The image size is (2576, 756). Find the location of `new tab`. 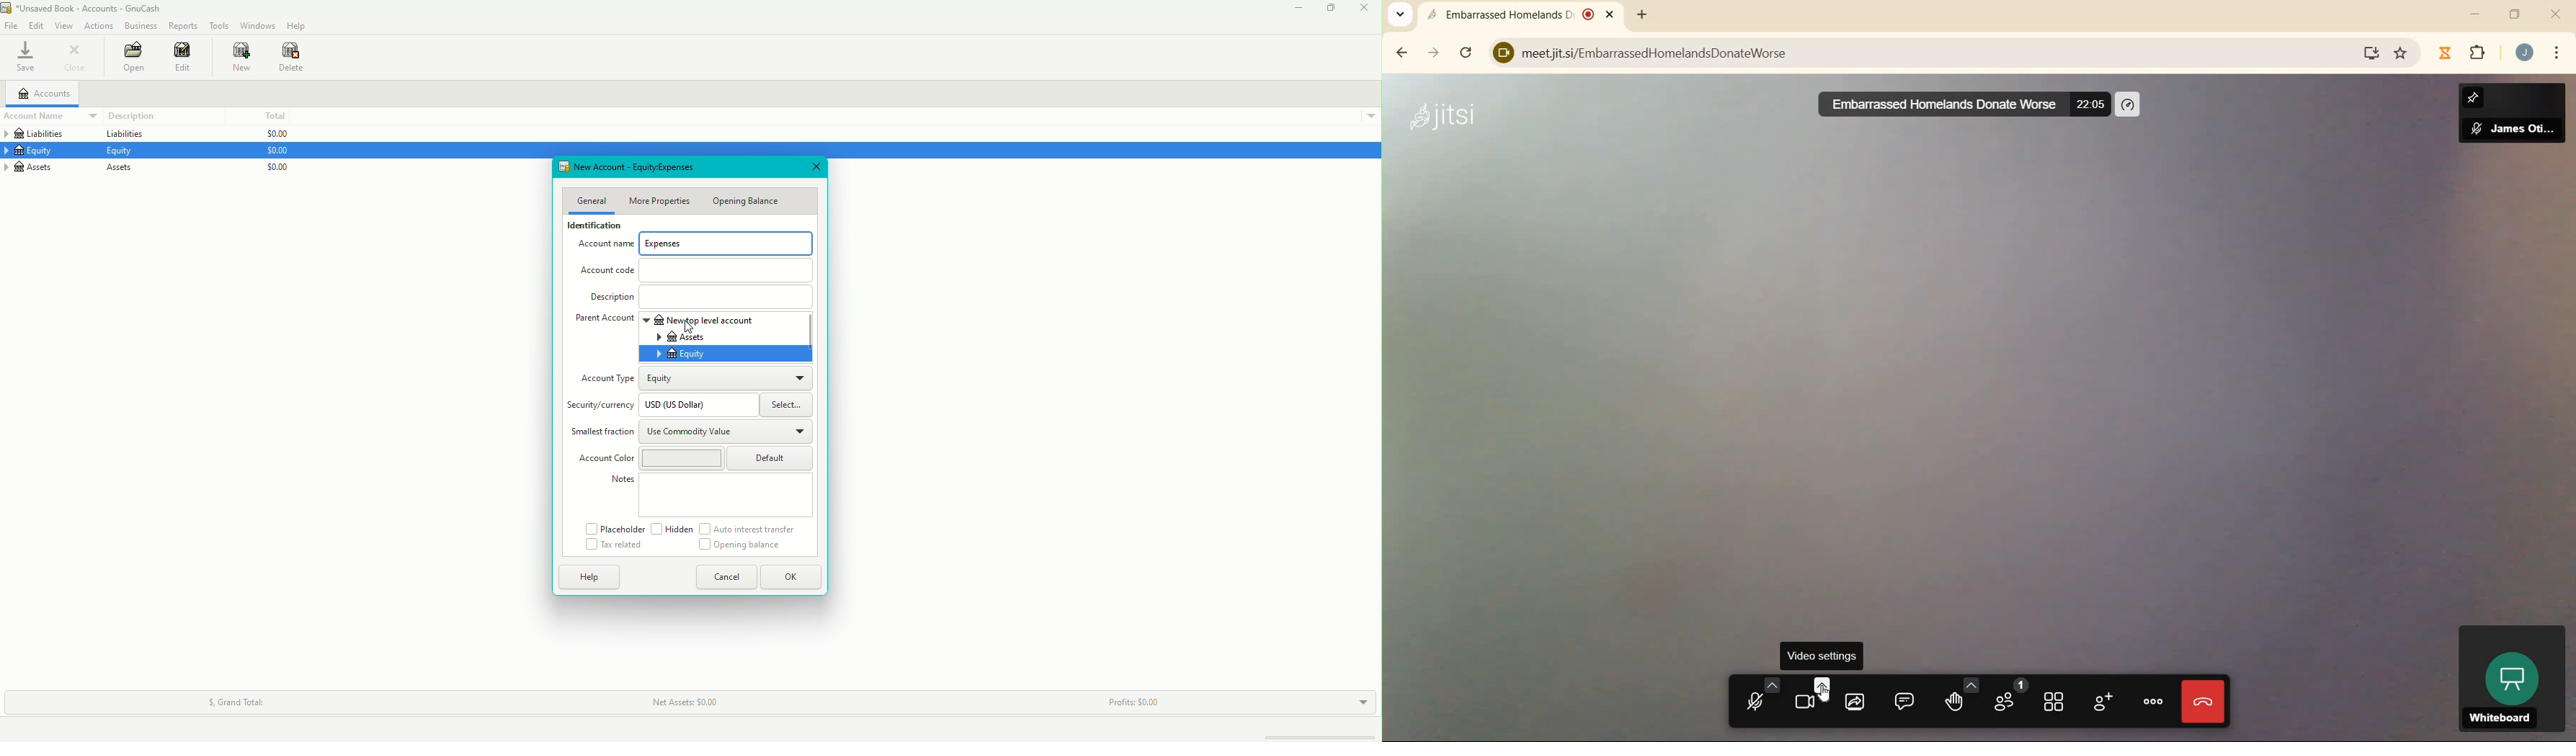

new tab is located at coordinates (1643, 14).